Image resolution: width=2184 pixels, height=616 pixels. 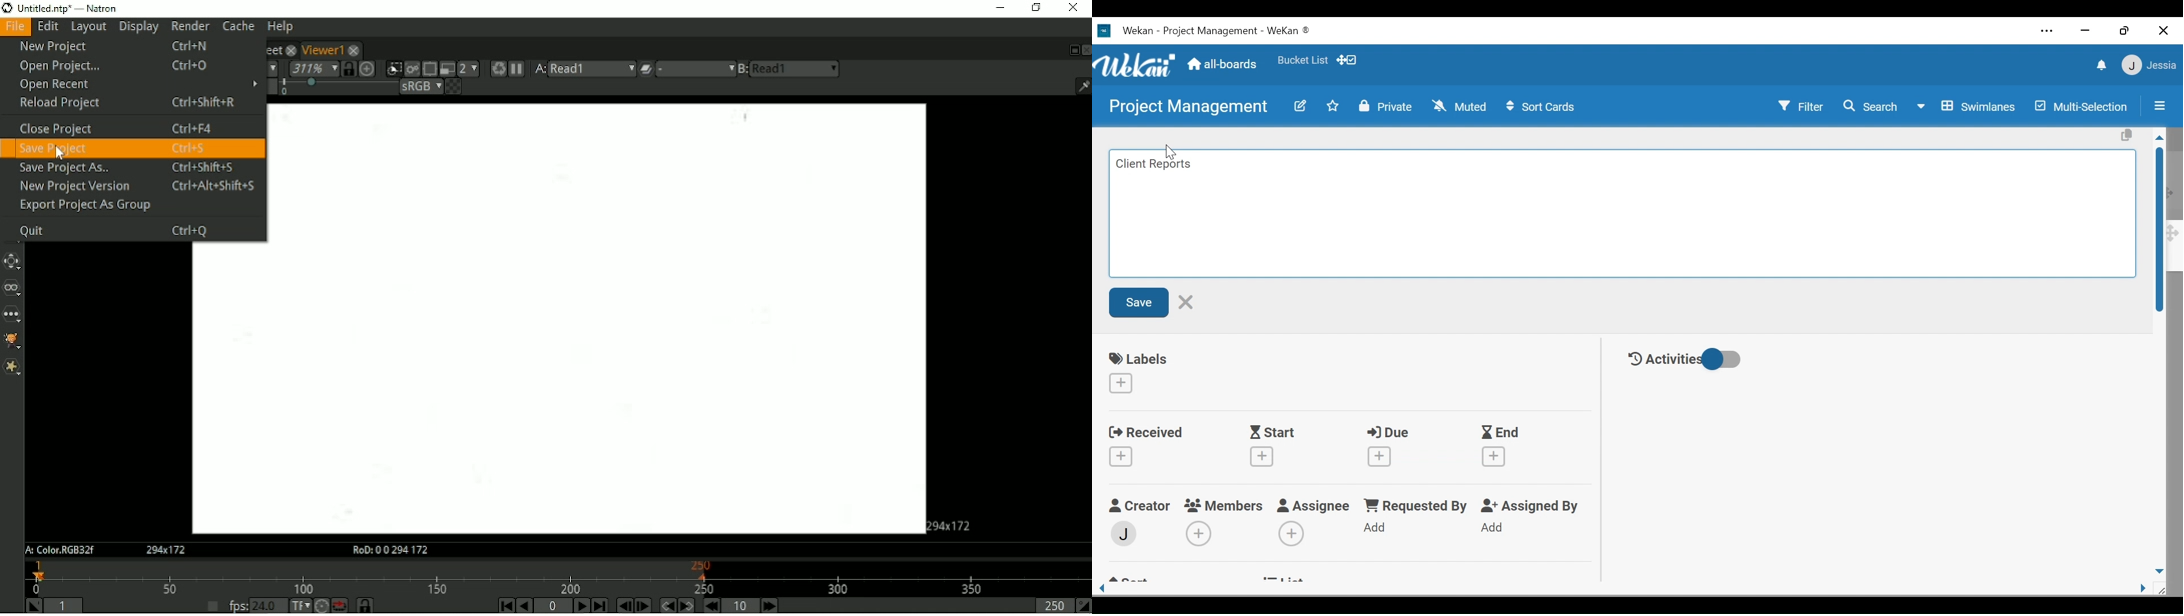 I want to click on Save, so click(x=1139, y=302).